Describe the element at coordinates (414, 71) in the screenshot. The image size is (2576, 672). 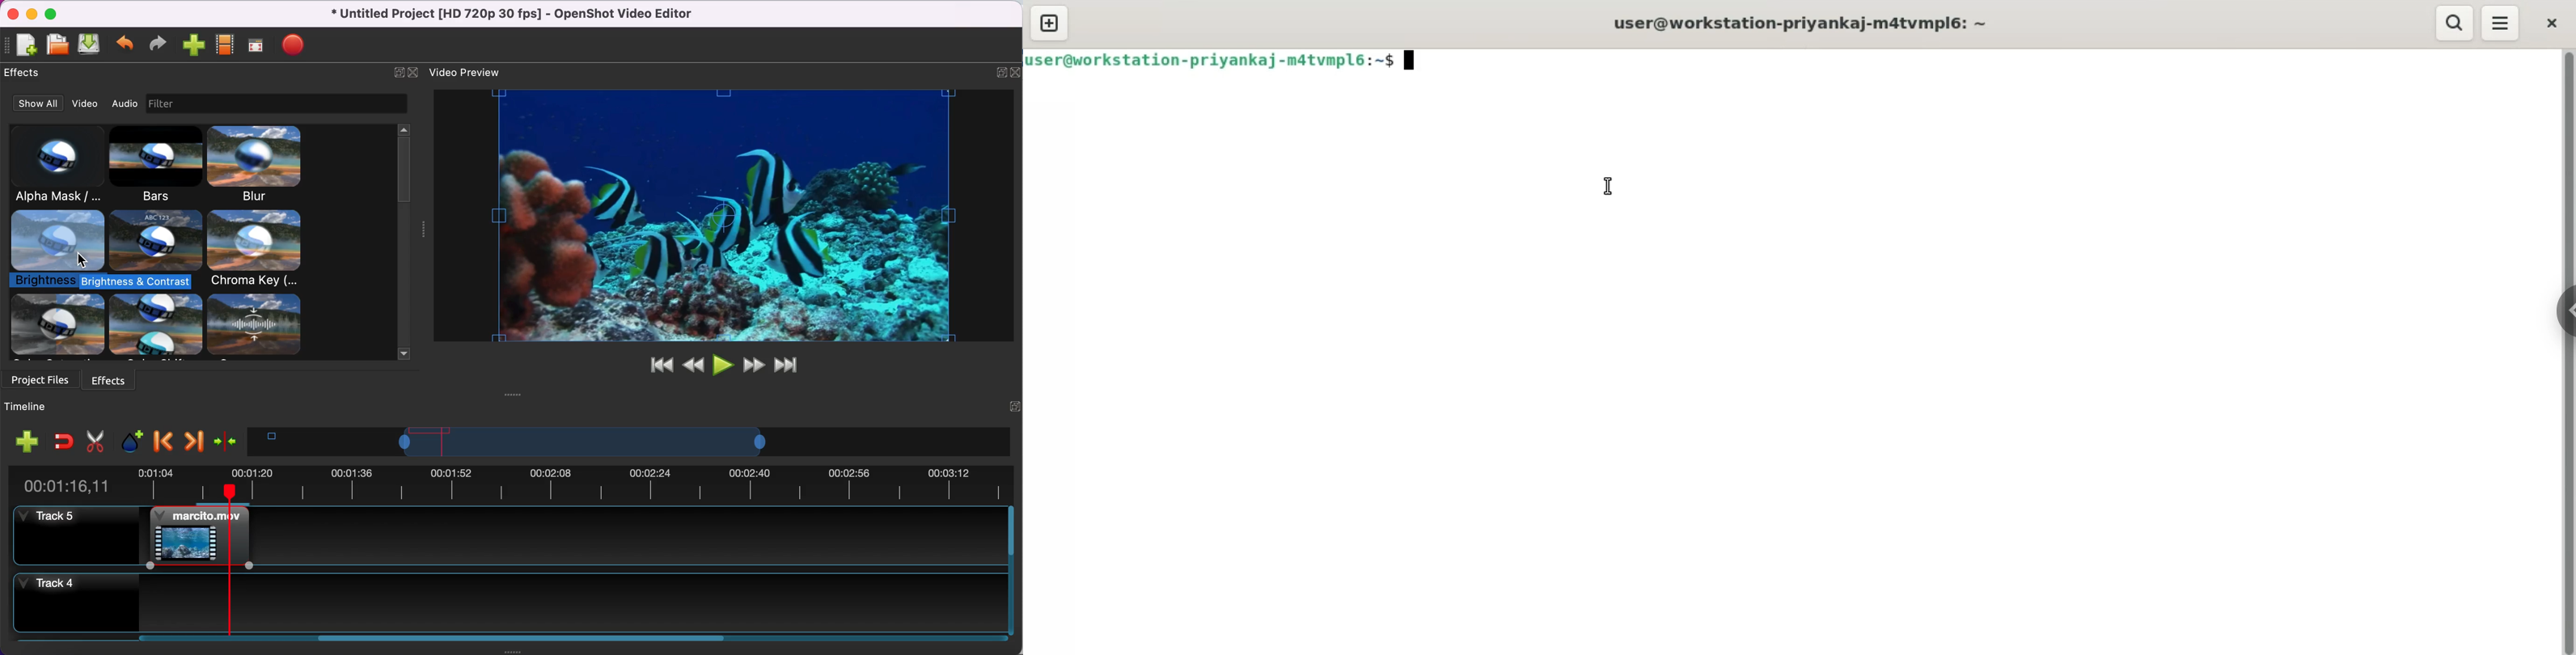
I see `close` at that location.